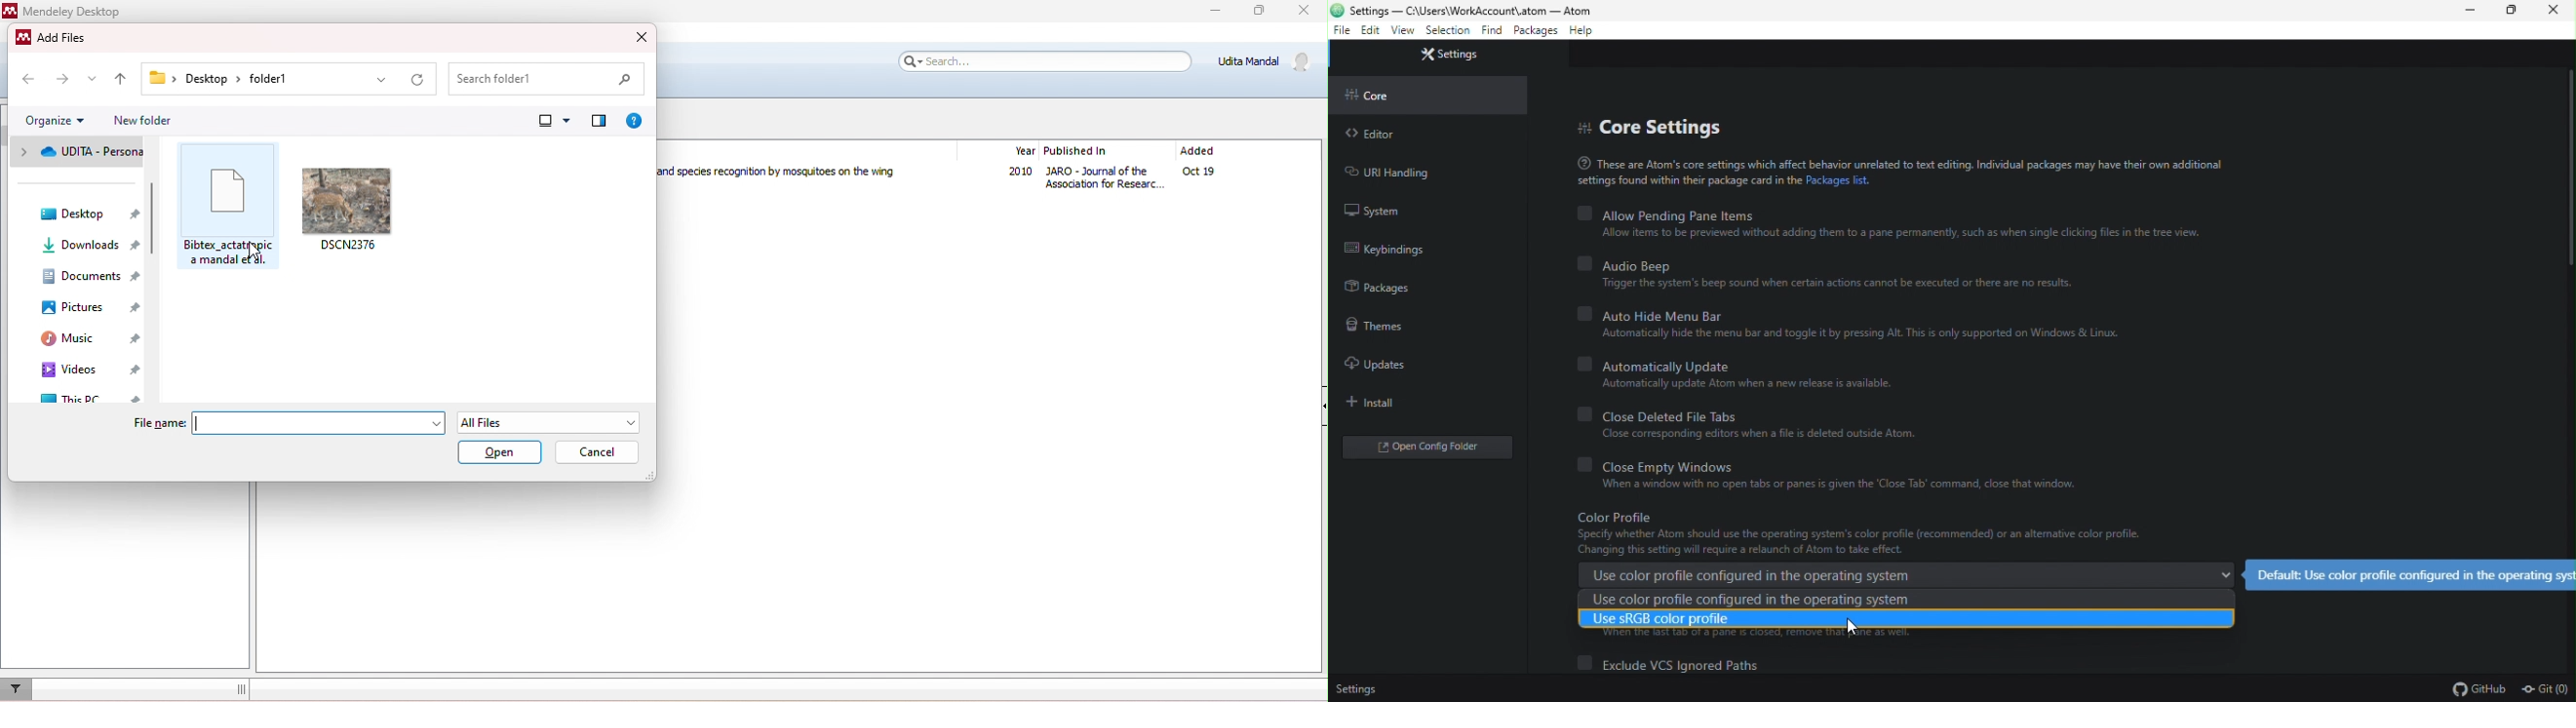  What do you see at coordinates (2478, 688) in the screenshot?
I see `github` at bounding box center [2478, 688].